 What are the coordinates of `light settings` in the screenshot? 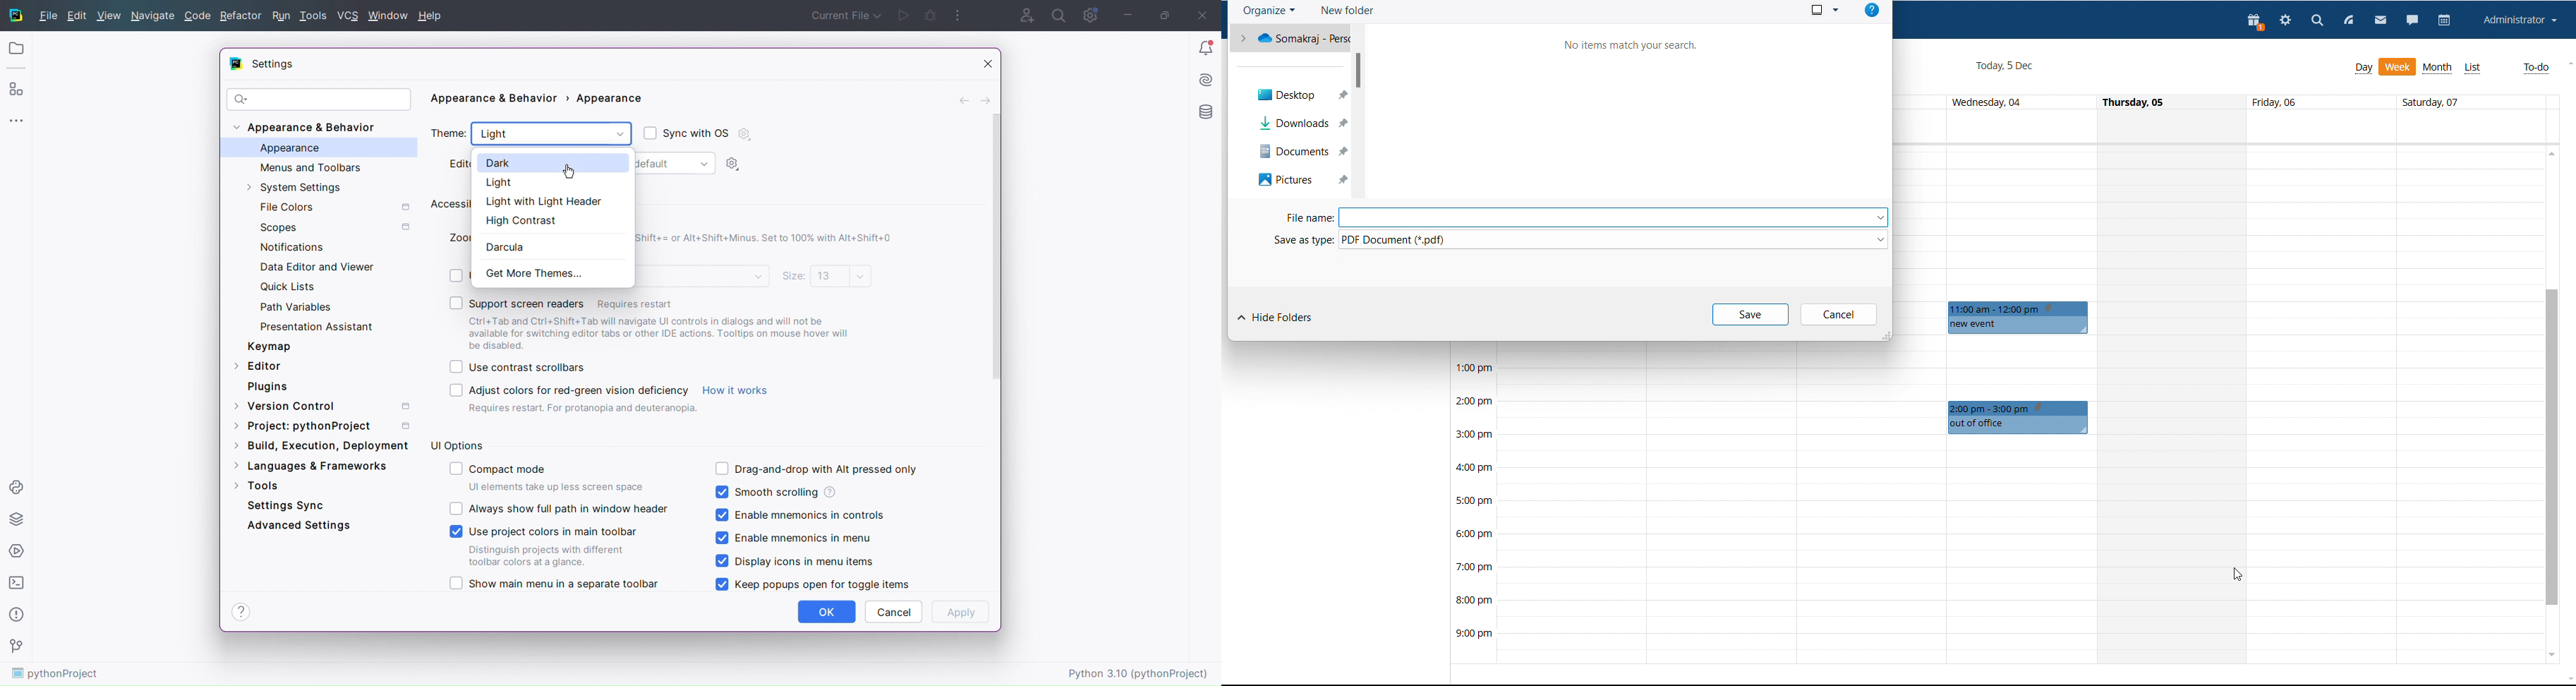 It's located at (736, 164).